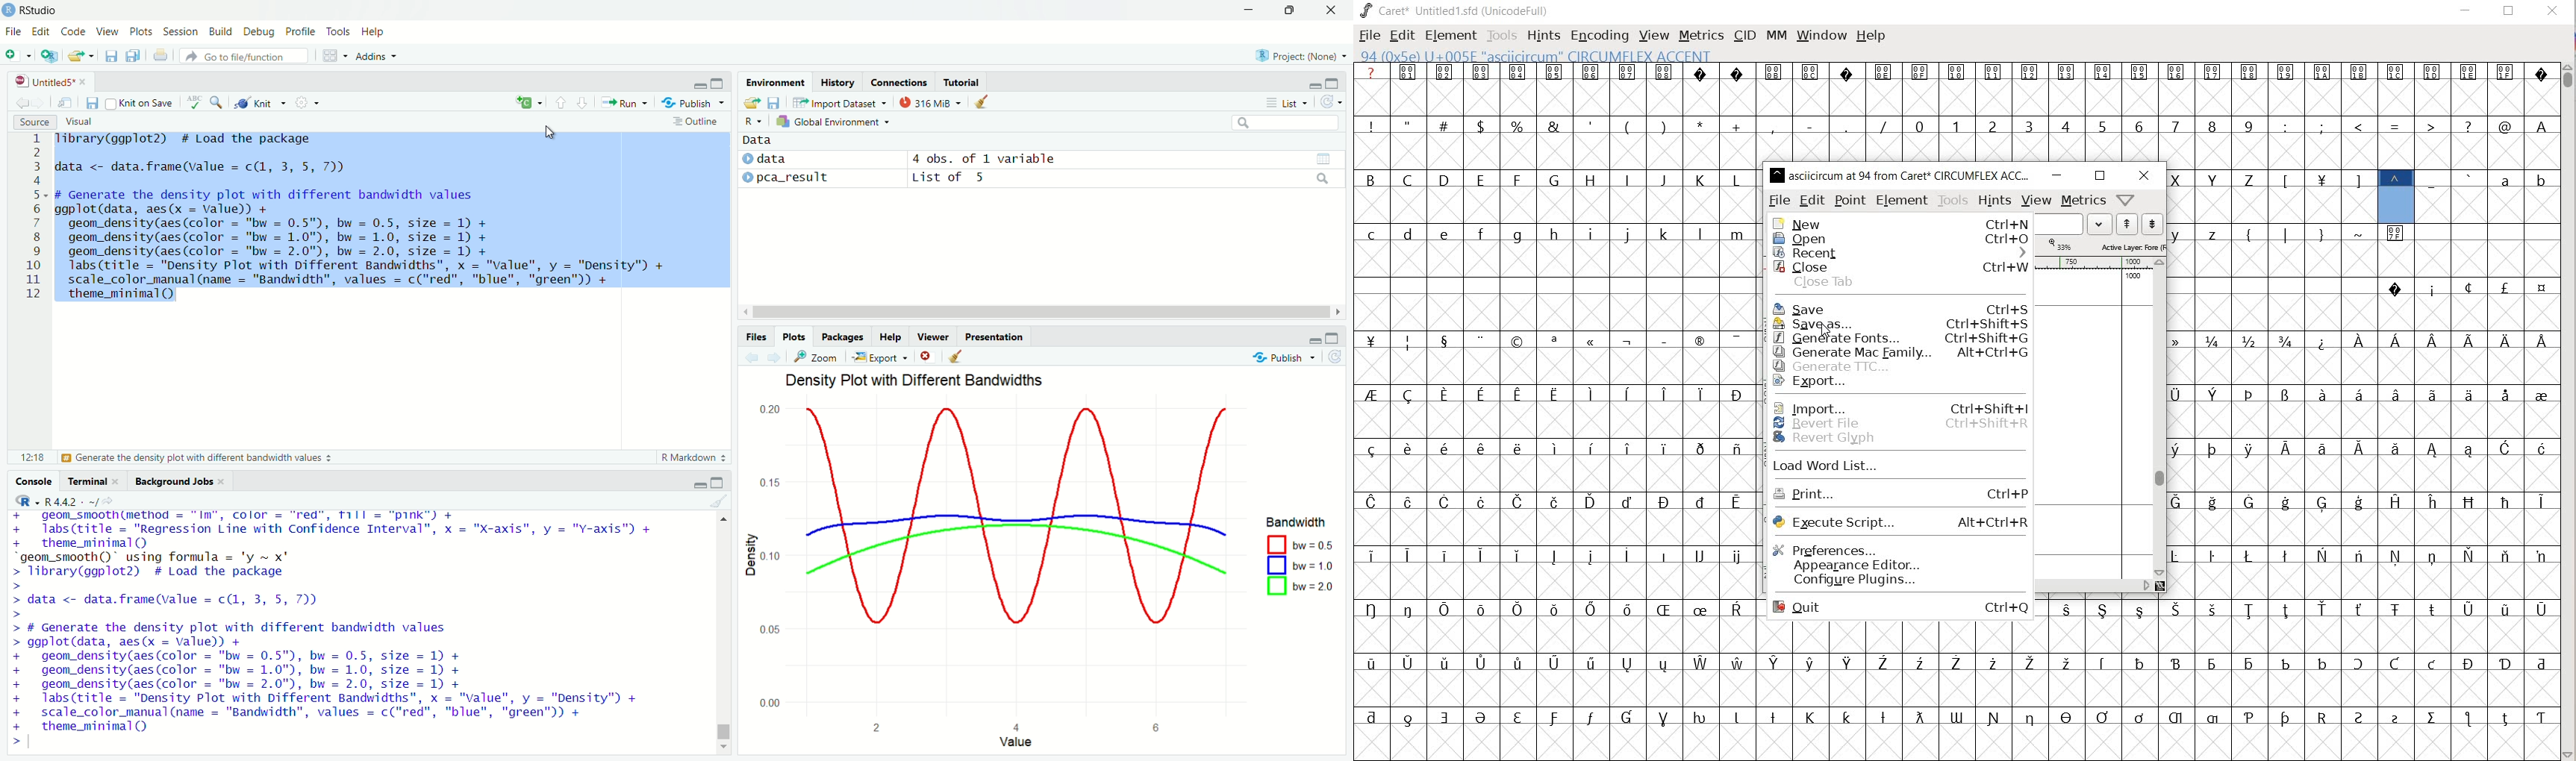 Image resolution: width=2576 pixels, height=784 pixels. I want to click on minimize, so click(1249, 10).